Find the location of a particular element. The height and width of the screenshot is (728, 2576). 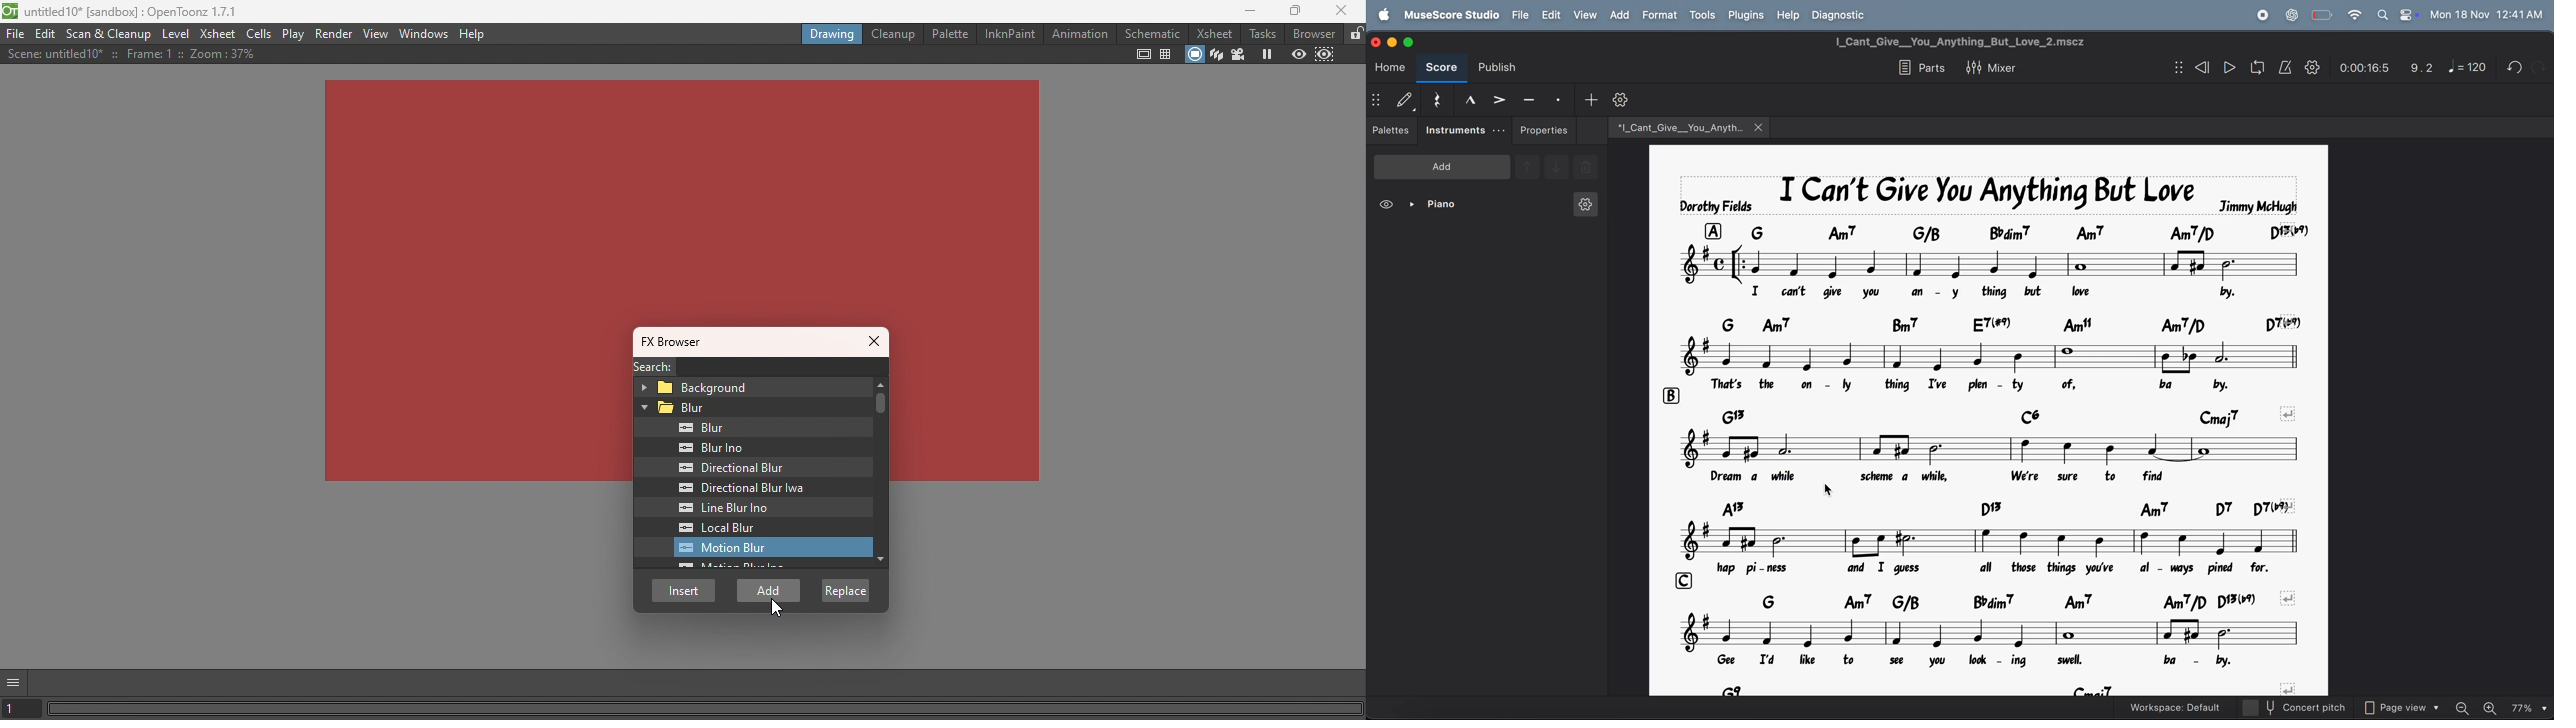

diagnostic is located at coordinates (1843, 16).